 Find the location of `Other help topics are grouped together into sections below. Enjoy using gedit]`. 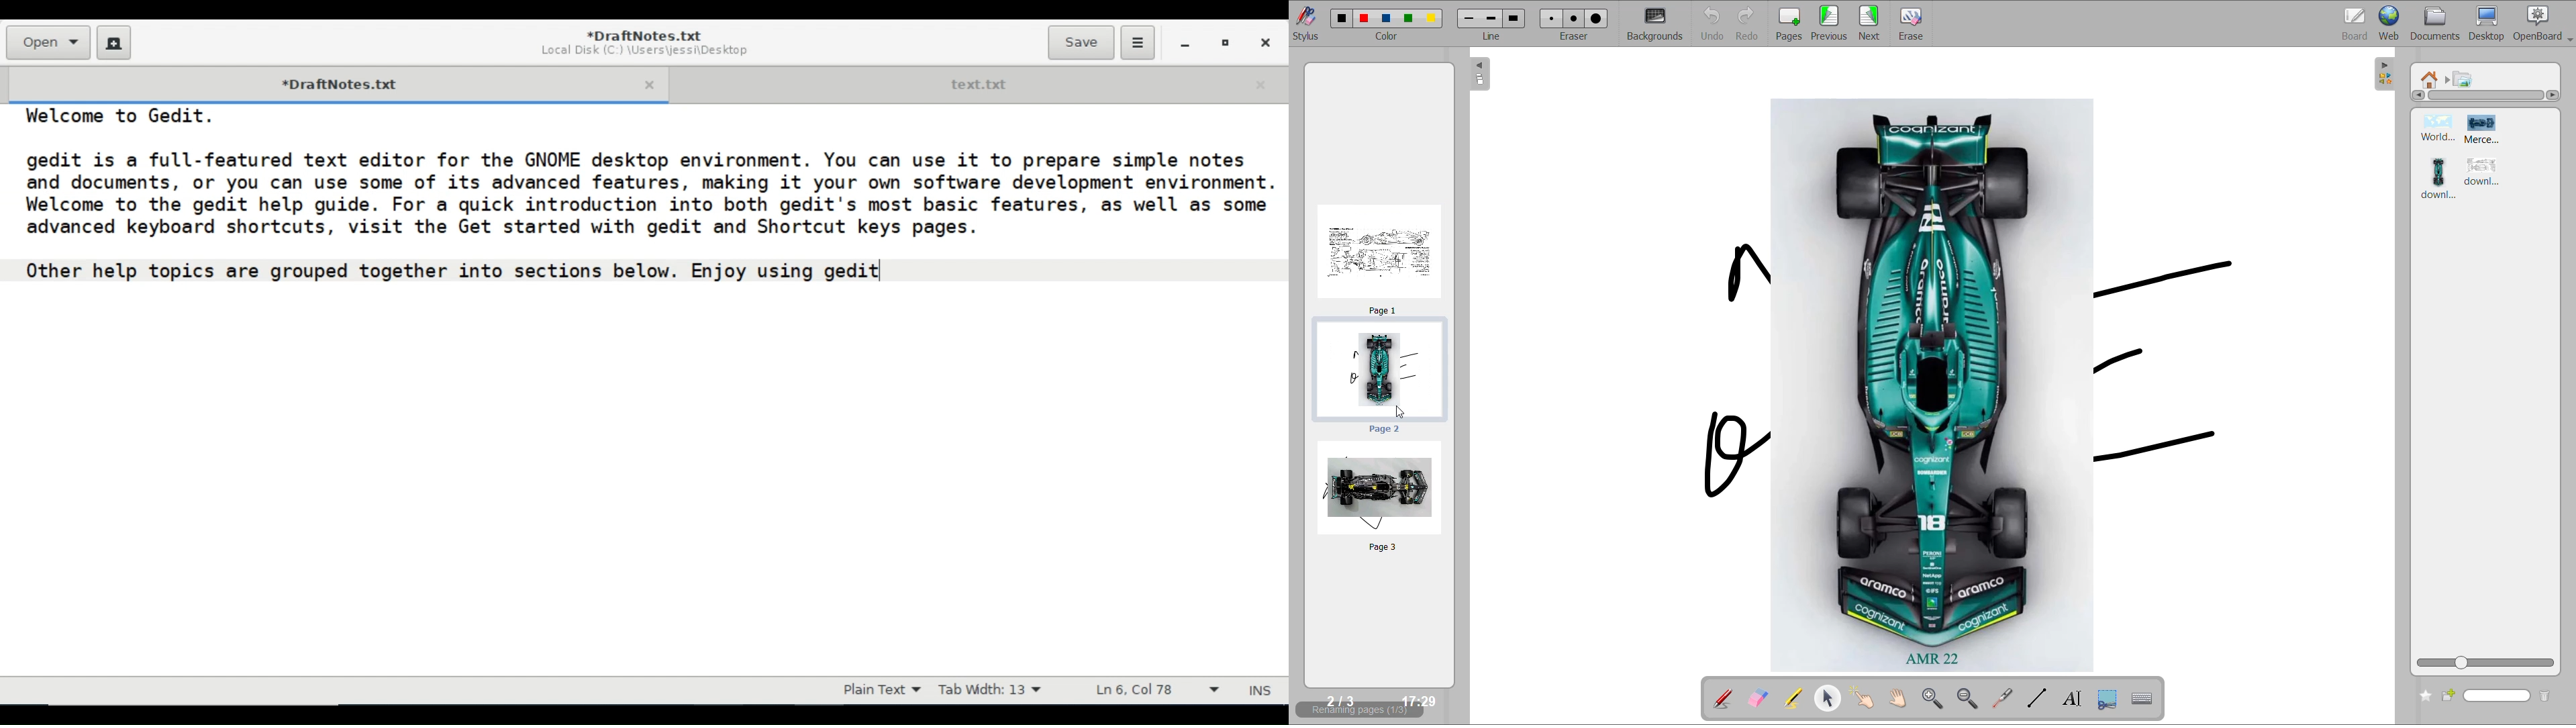

Other help topics are grouped together into sections below. Enjoy using gedit] is located at coordinates (481, 272).